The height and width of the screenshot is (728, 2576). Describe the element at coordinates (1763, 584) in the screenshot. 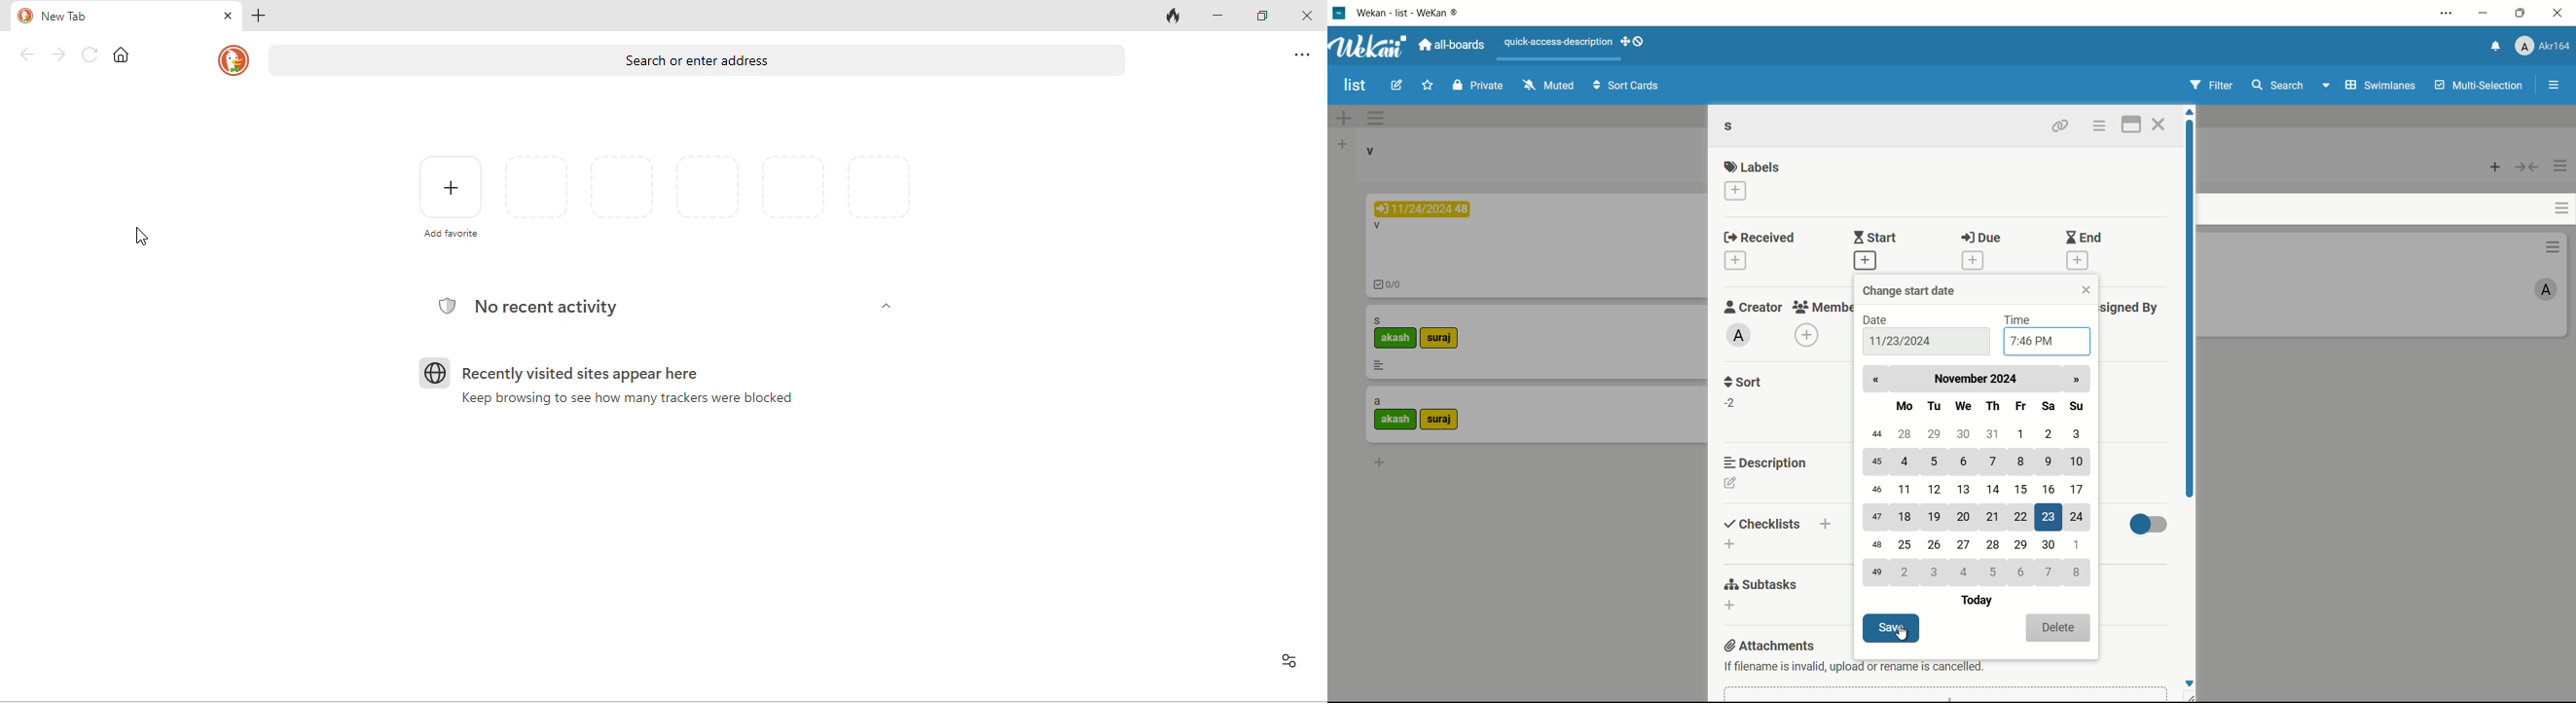

I see `subtasks` at that location.